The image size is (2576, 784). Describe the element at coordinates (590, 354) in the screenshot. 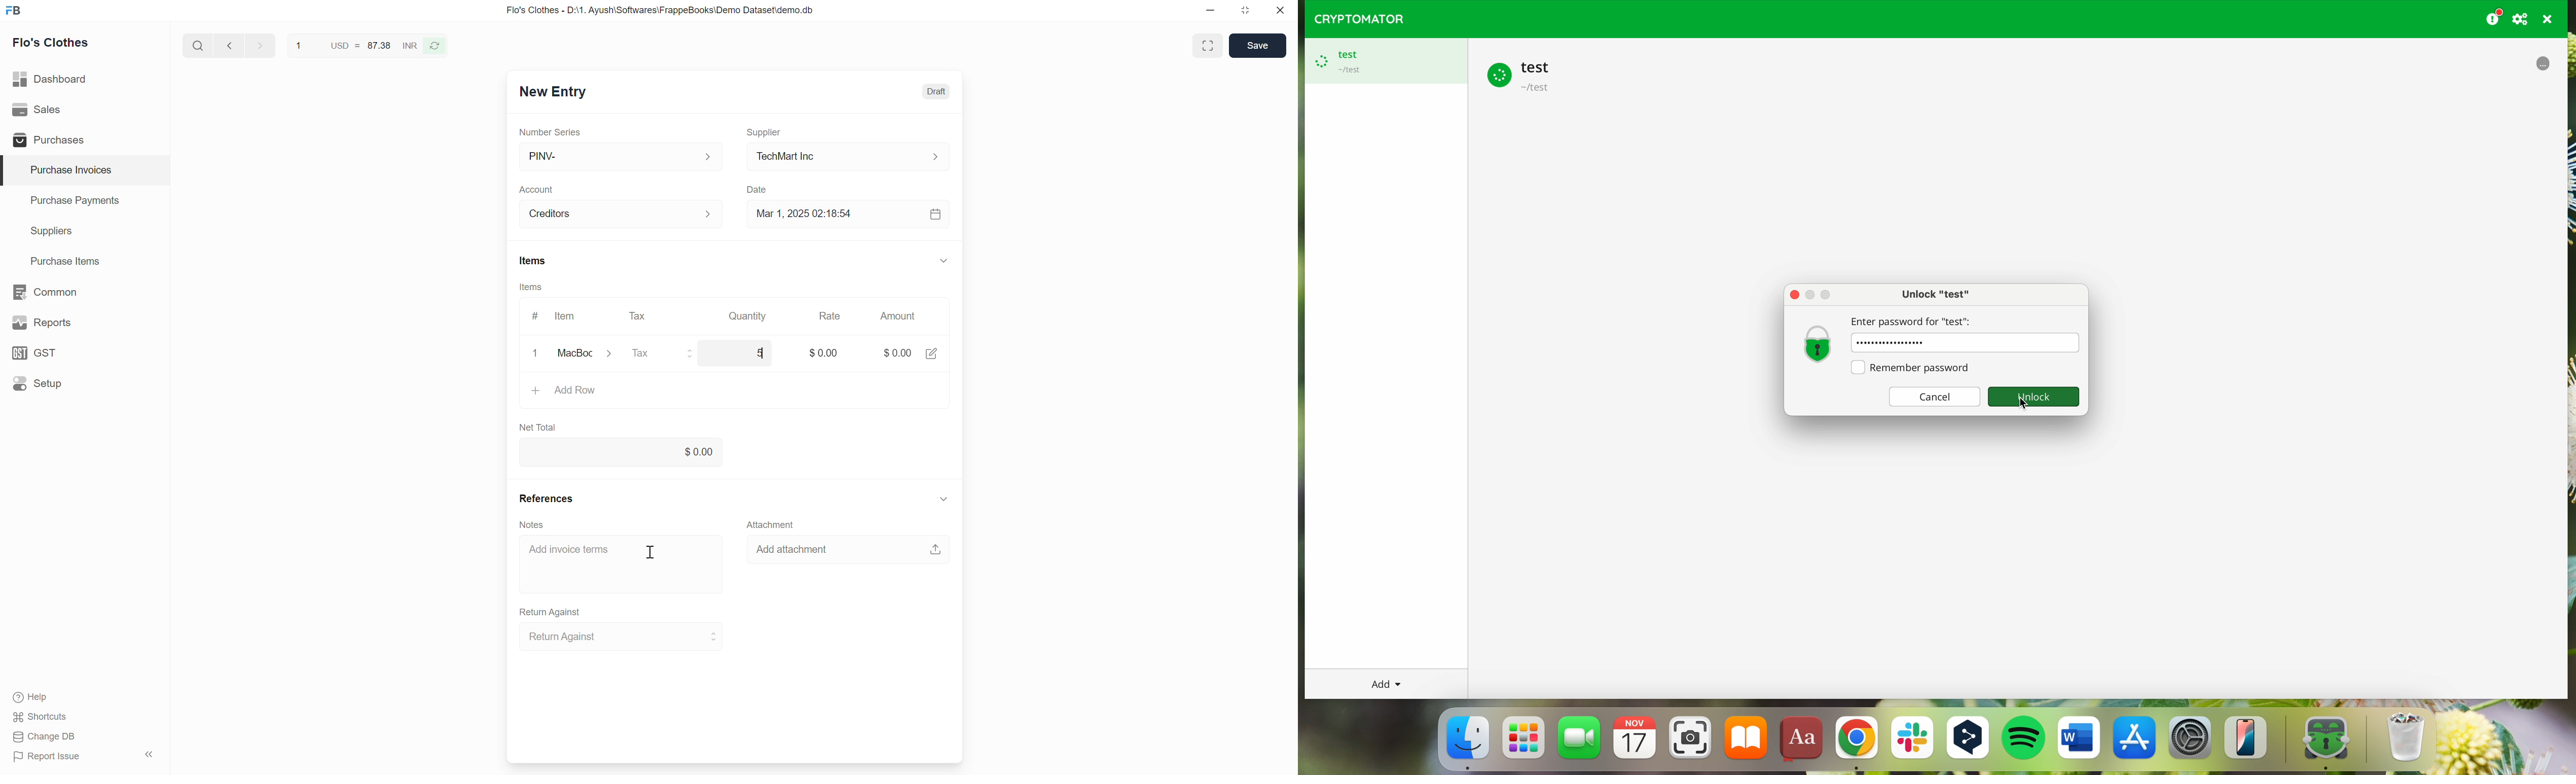

I see `MacBook` at that location.